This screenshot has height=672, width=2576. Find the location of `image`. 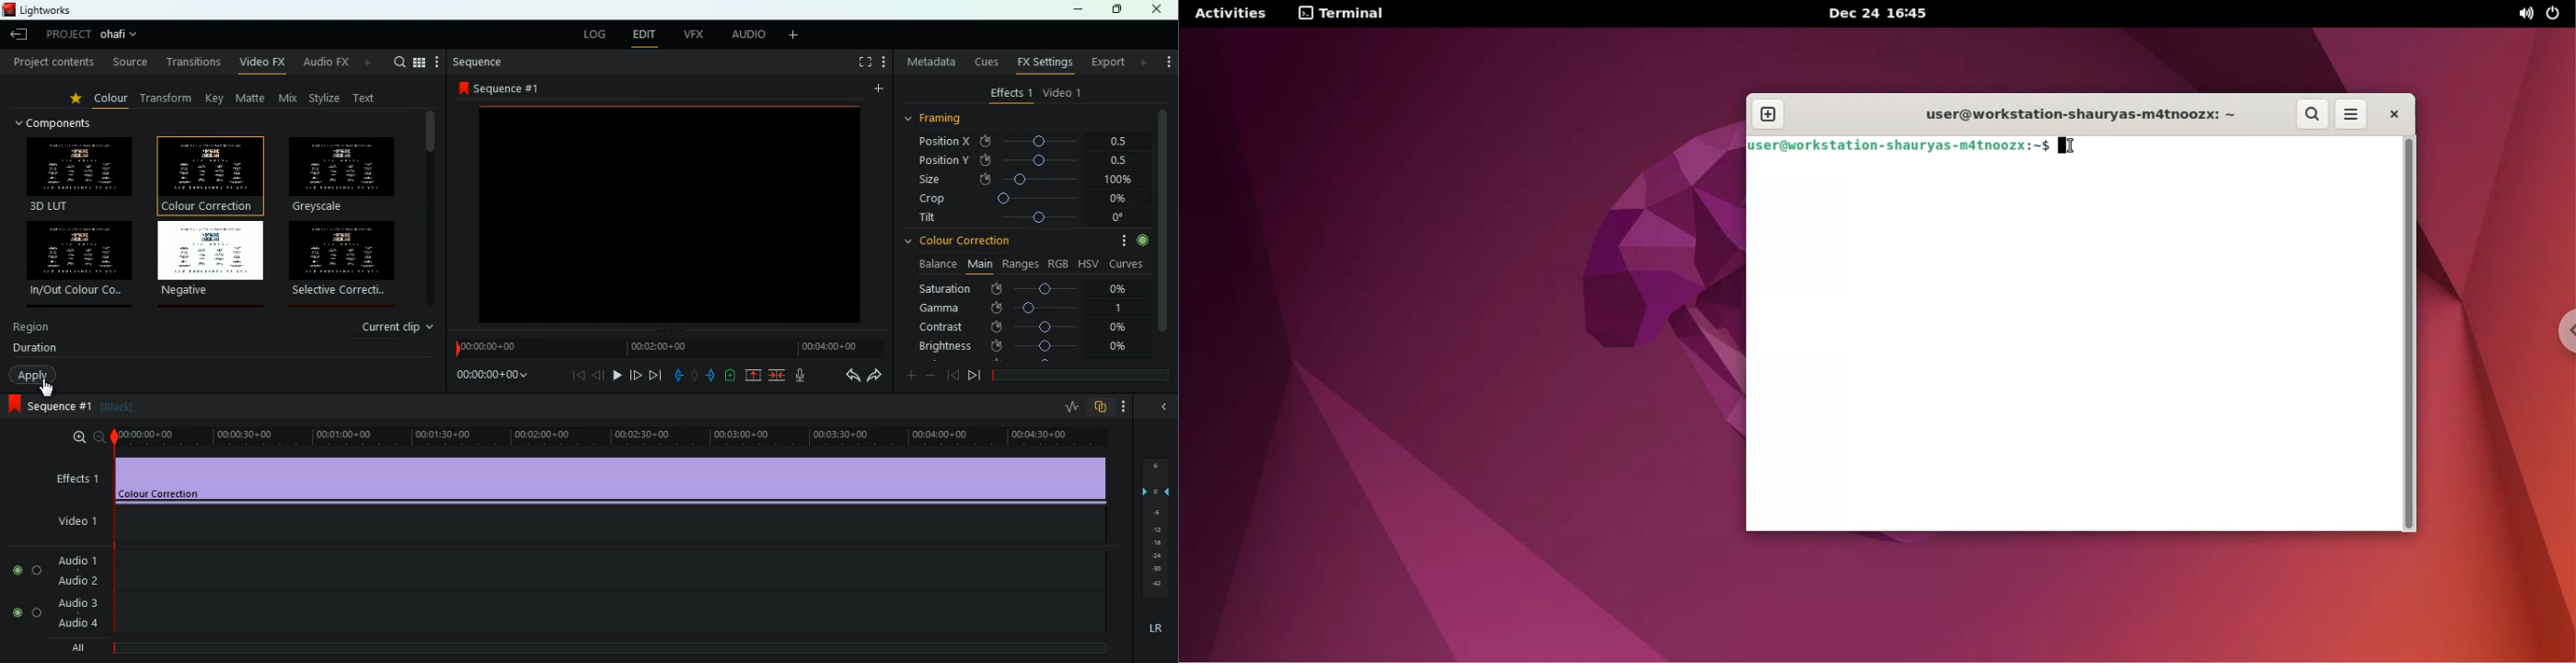

image is located at coordinates (668, 213).